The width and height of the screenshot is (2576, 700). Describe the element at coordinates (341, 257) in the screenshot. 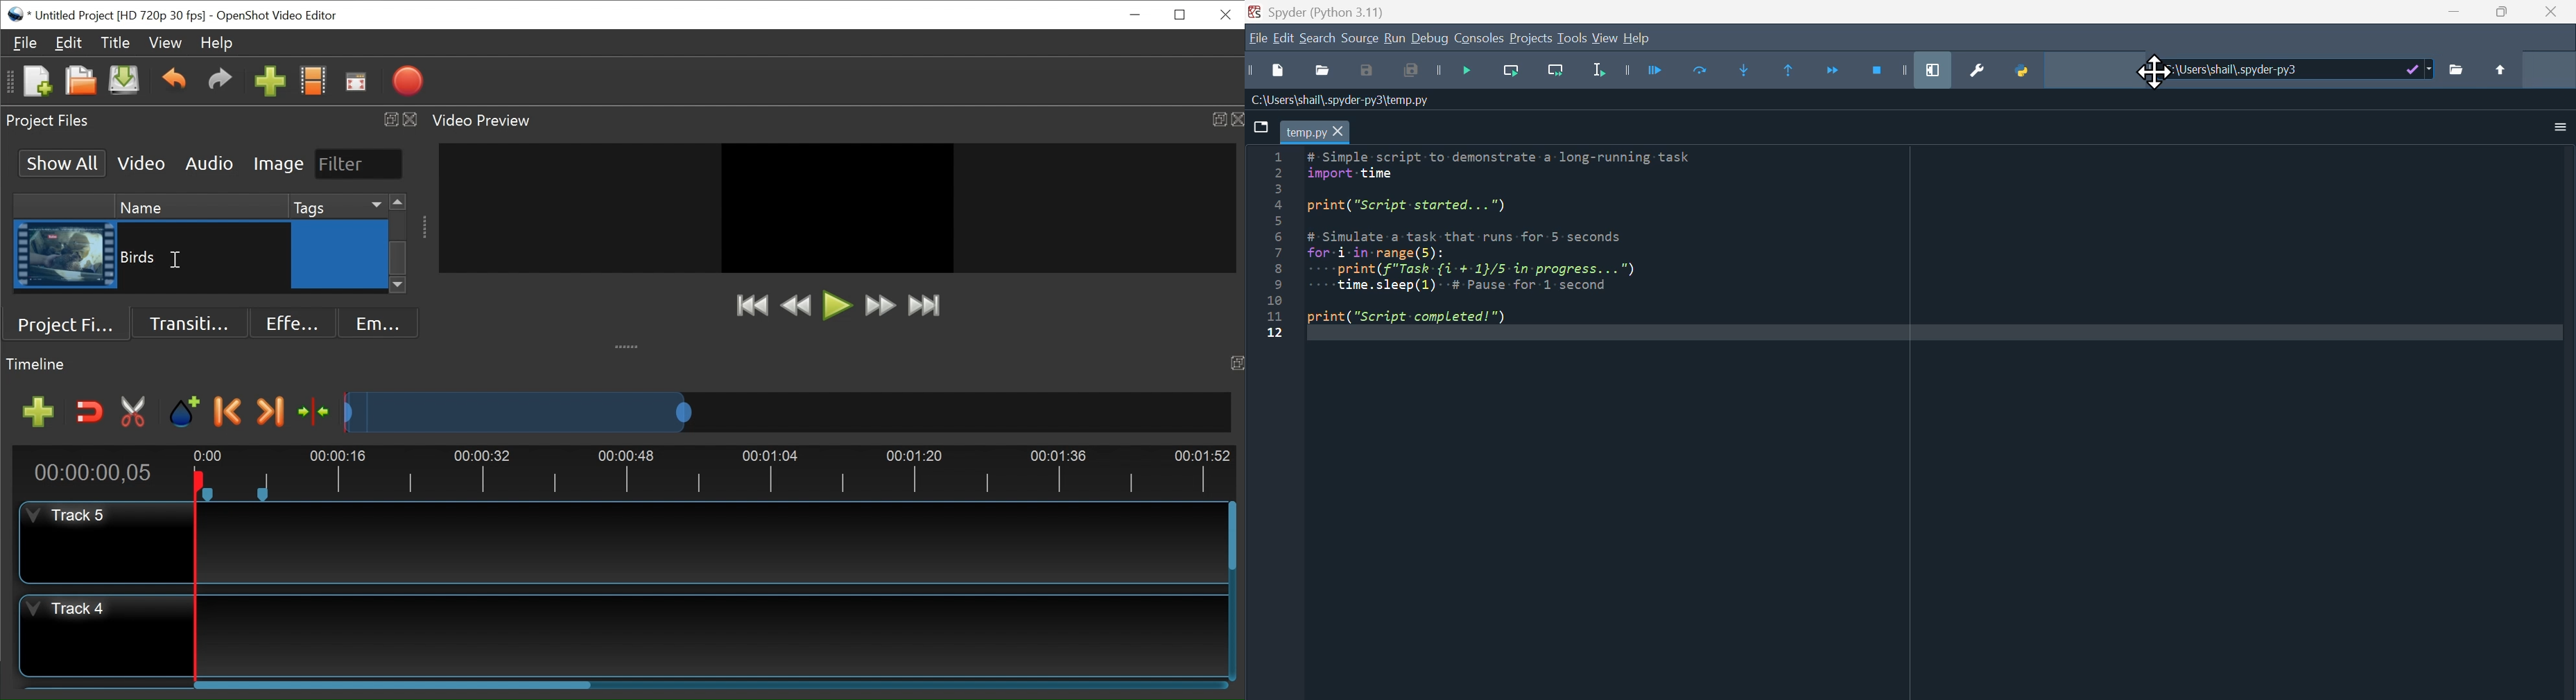

I see `Cursor` at that location.